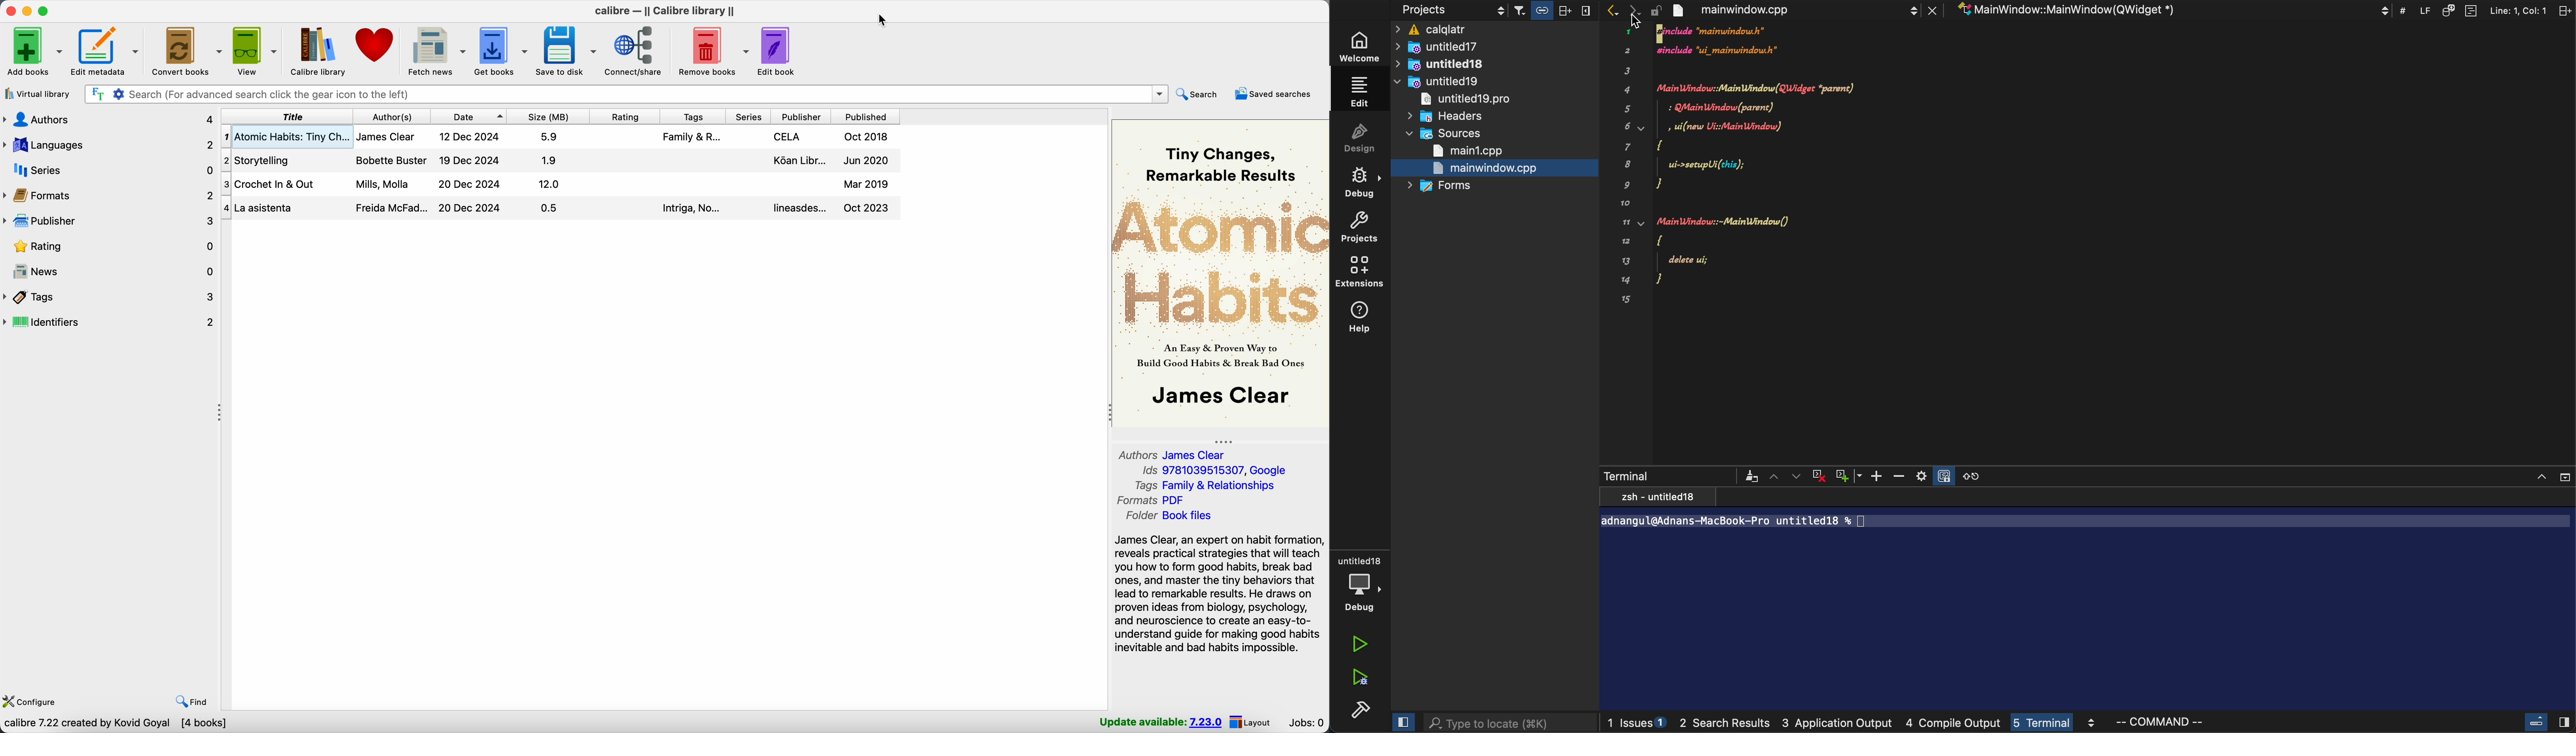  Describe the element at coordinates (1363, 226) in the screenshot. I see `projects` at that location.